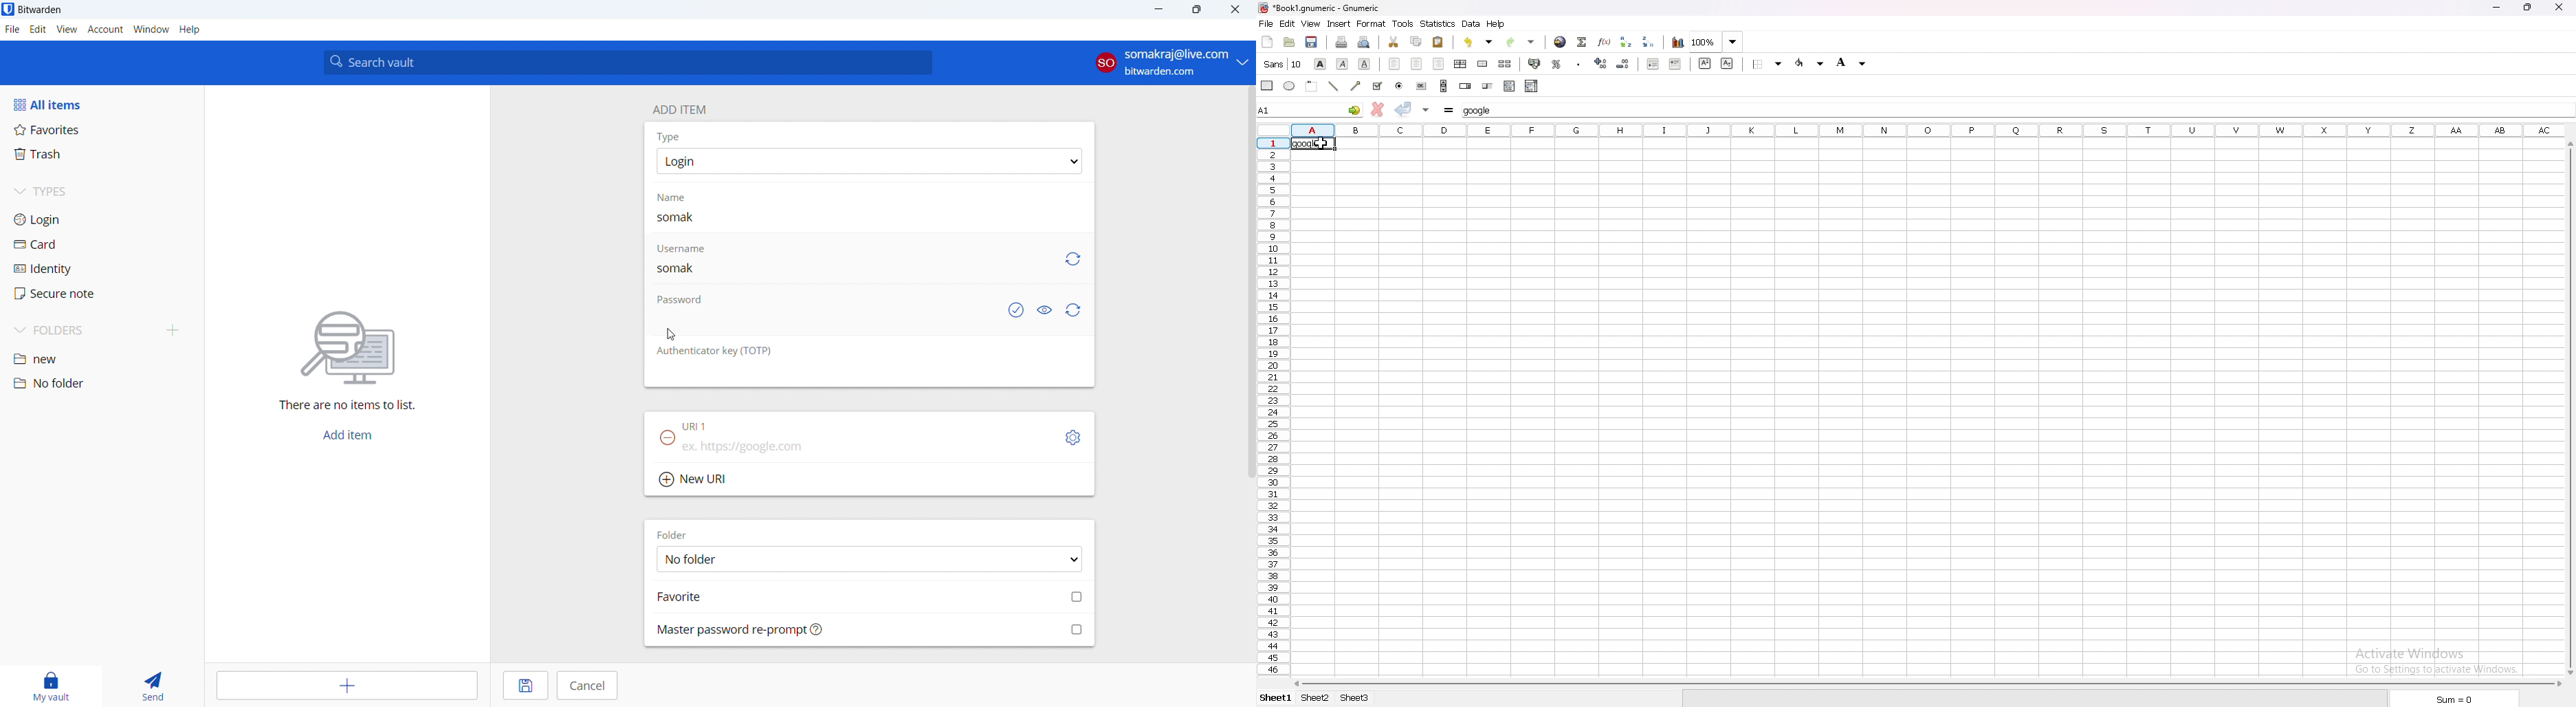 Image resolution: width=2576 pixels, height=728 pixels. I want to click on title, so click(40, 10).